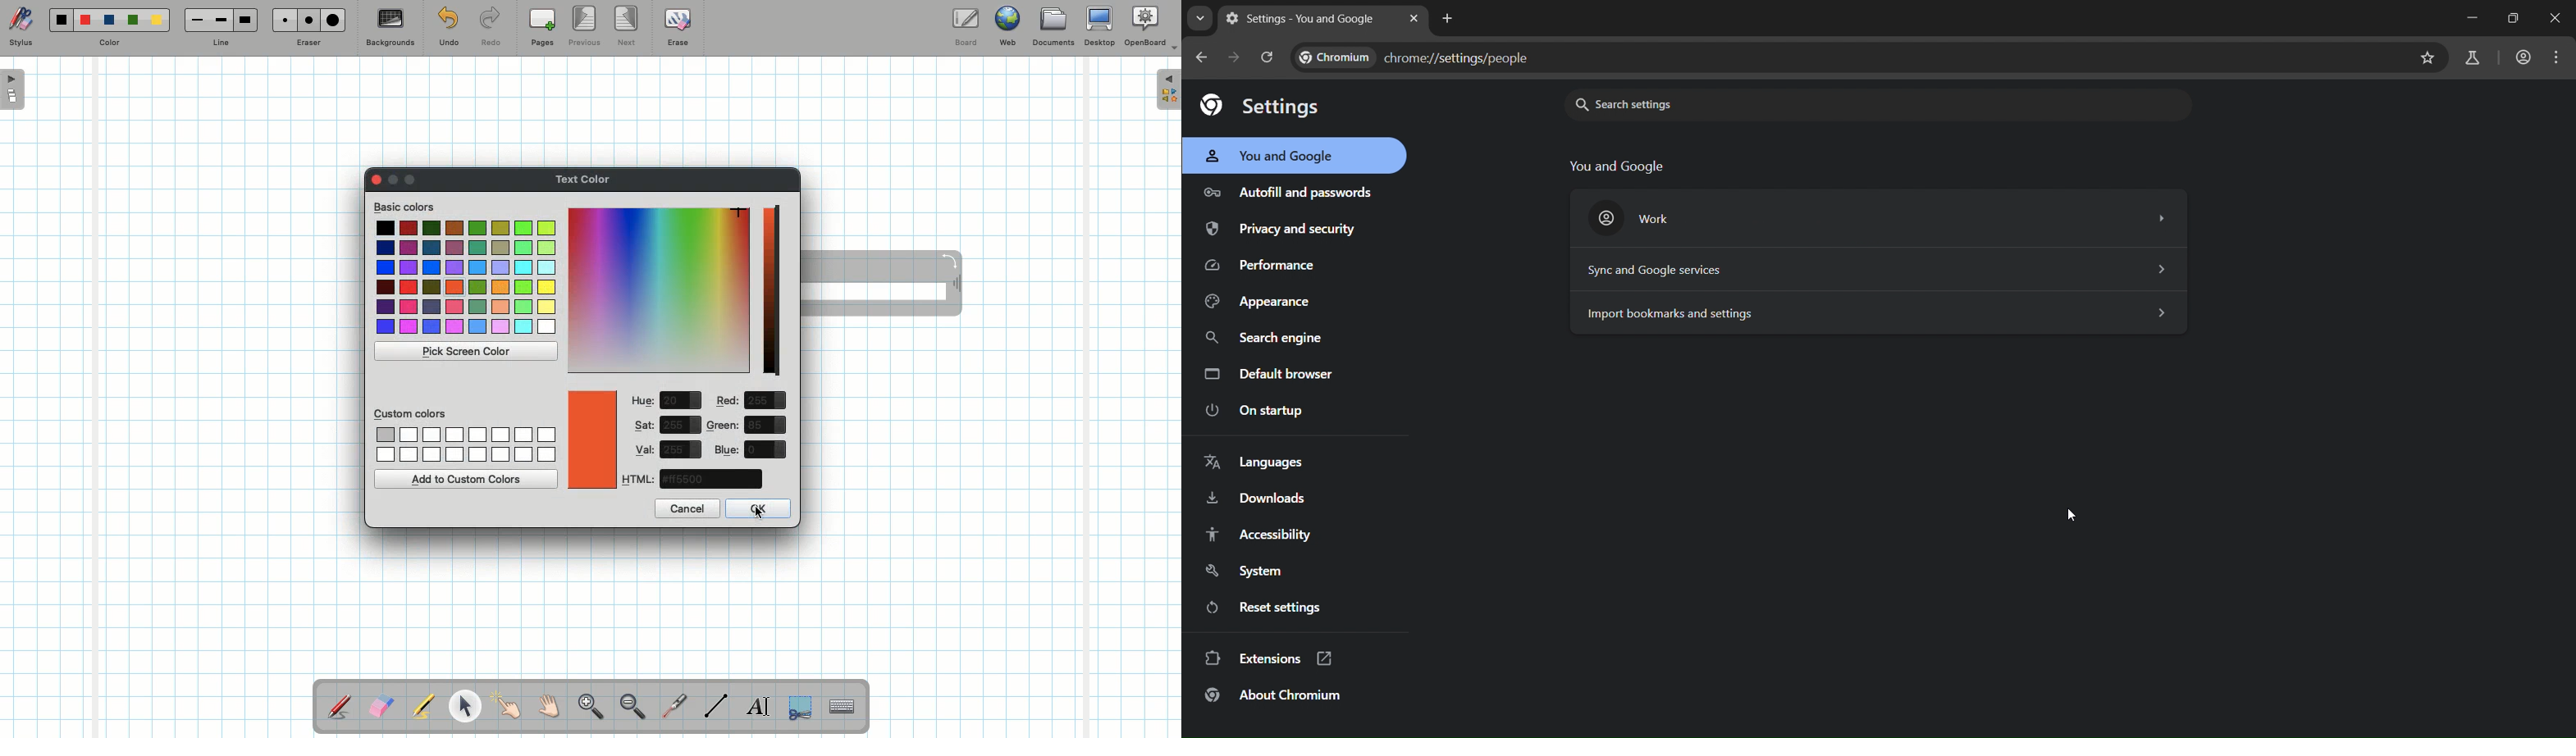 The image size is (2576, 756). I want to click on Small line, so click(194, 20).